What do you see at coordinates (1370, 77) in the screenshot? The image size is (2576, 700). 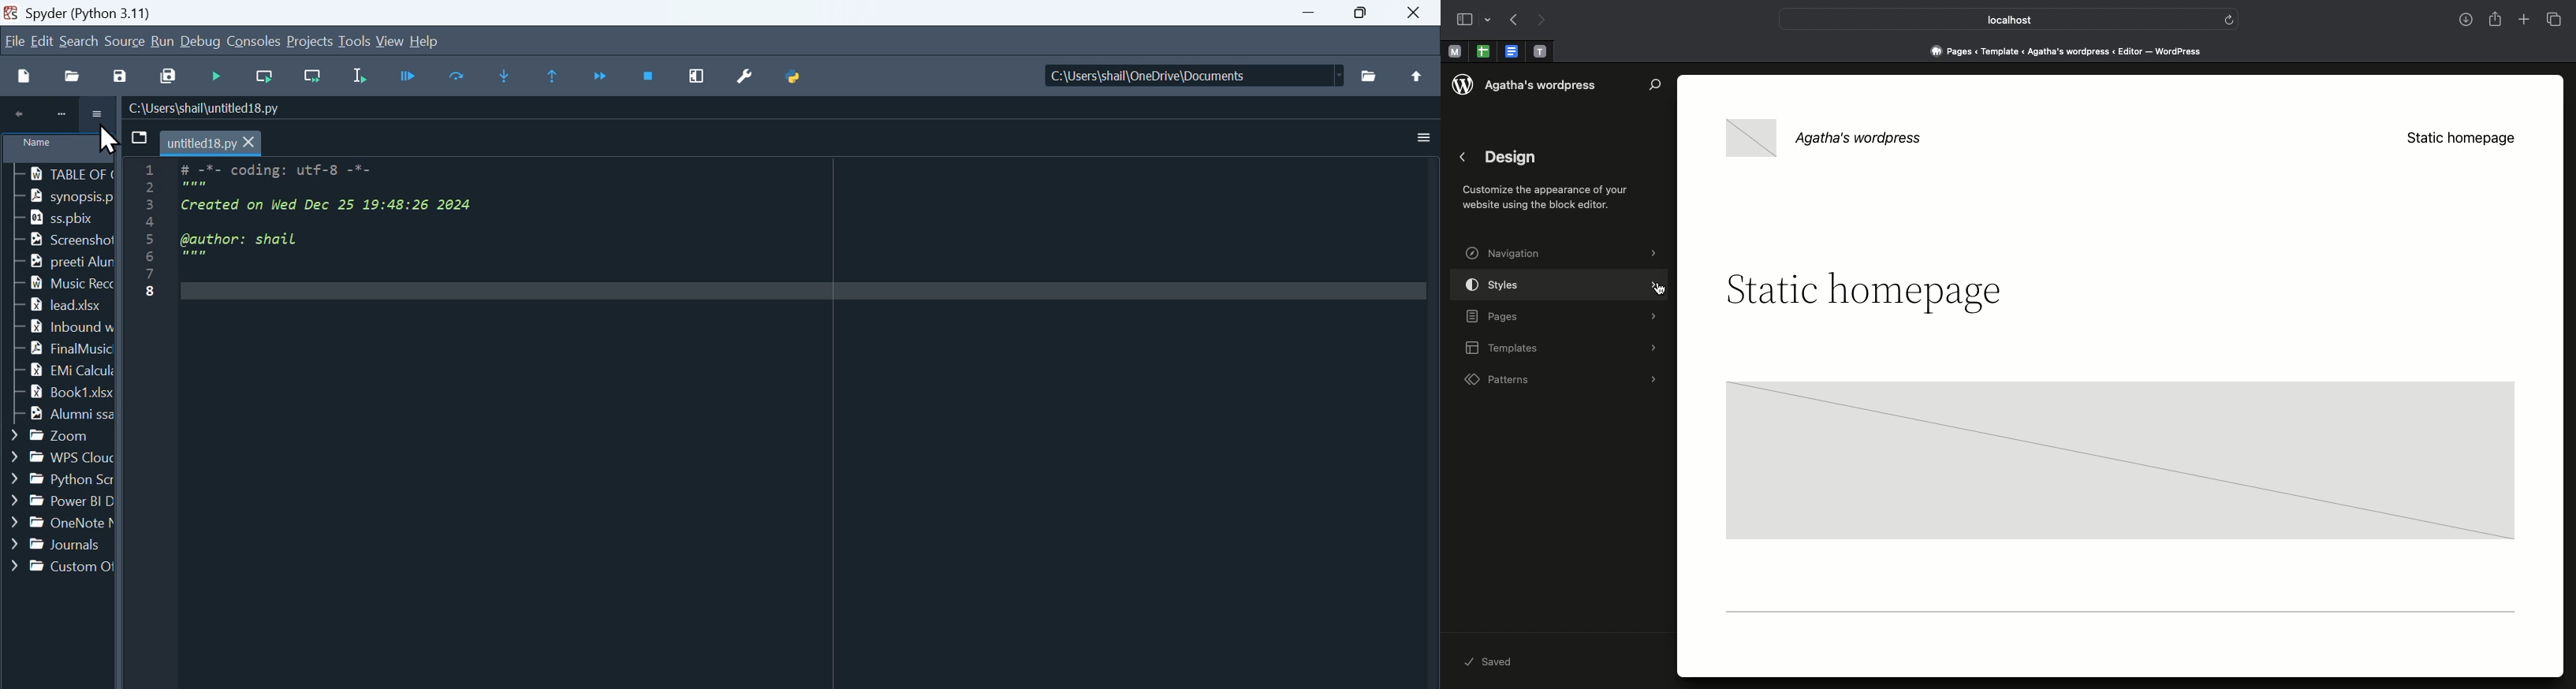 I see `open directory` at bounding box center [1370, 77].